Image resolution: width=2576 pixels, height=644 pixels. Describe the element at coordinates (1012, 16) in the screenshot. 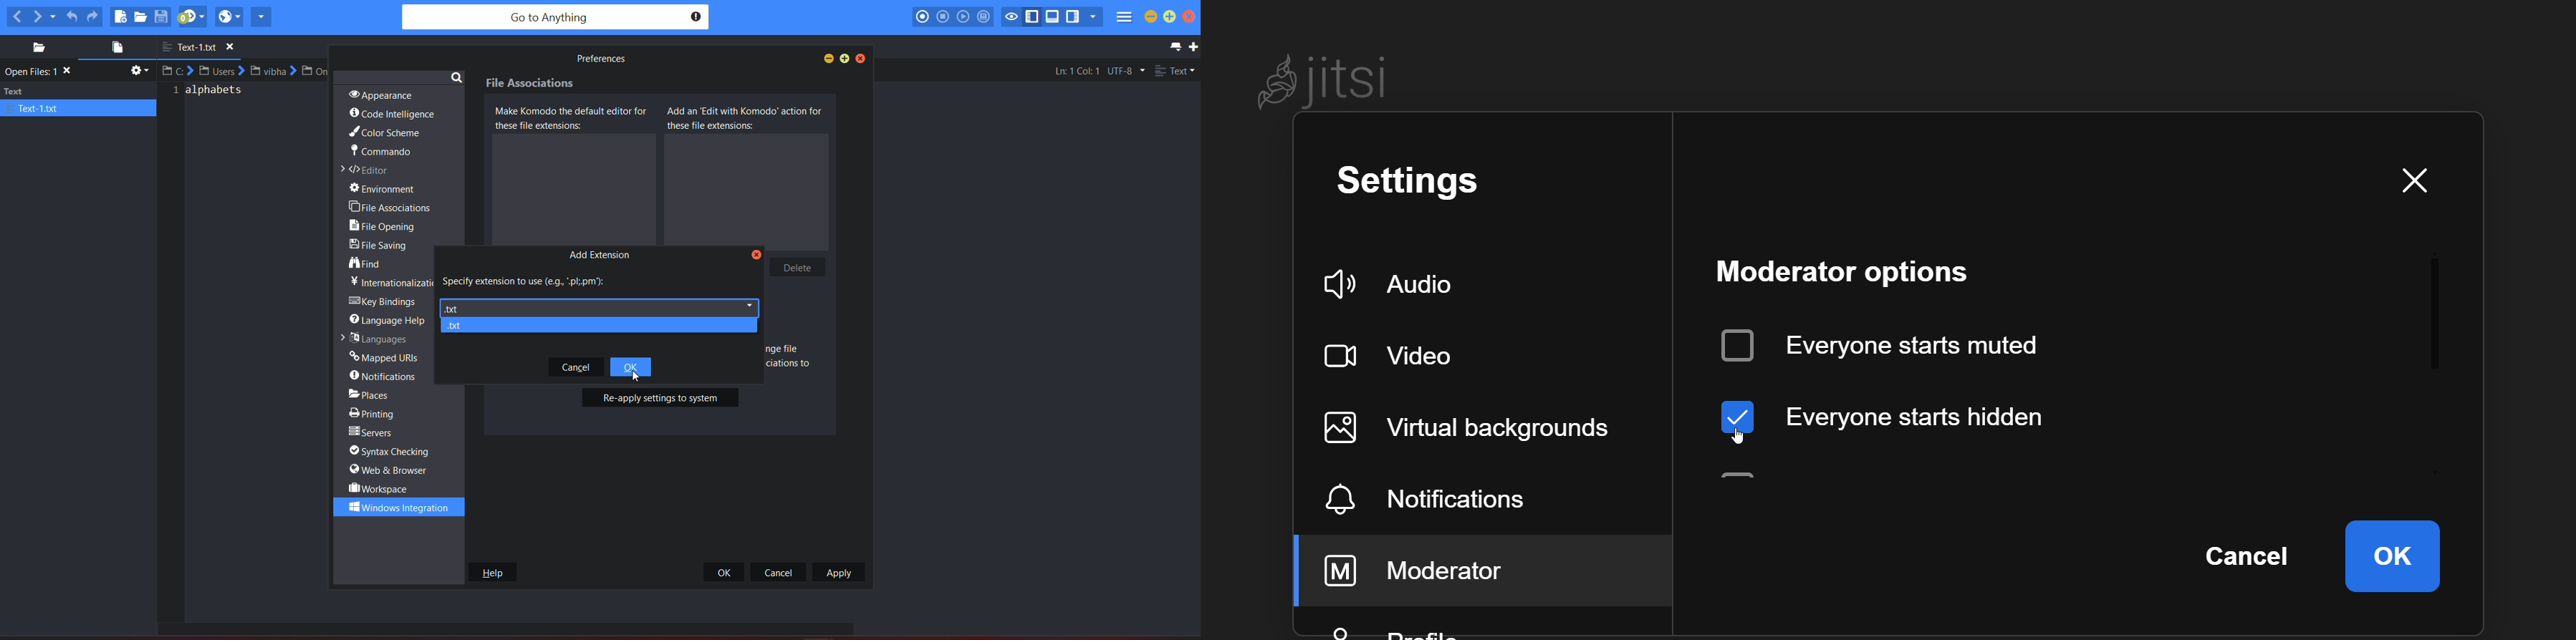

I see `toggle focus mode` at that location.